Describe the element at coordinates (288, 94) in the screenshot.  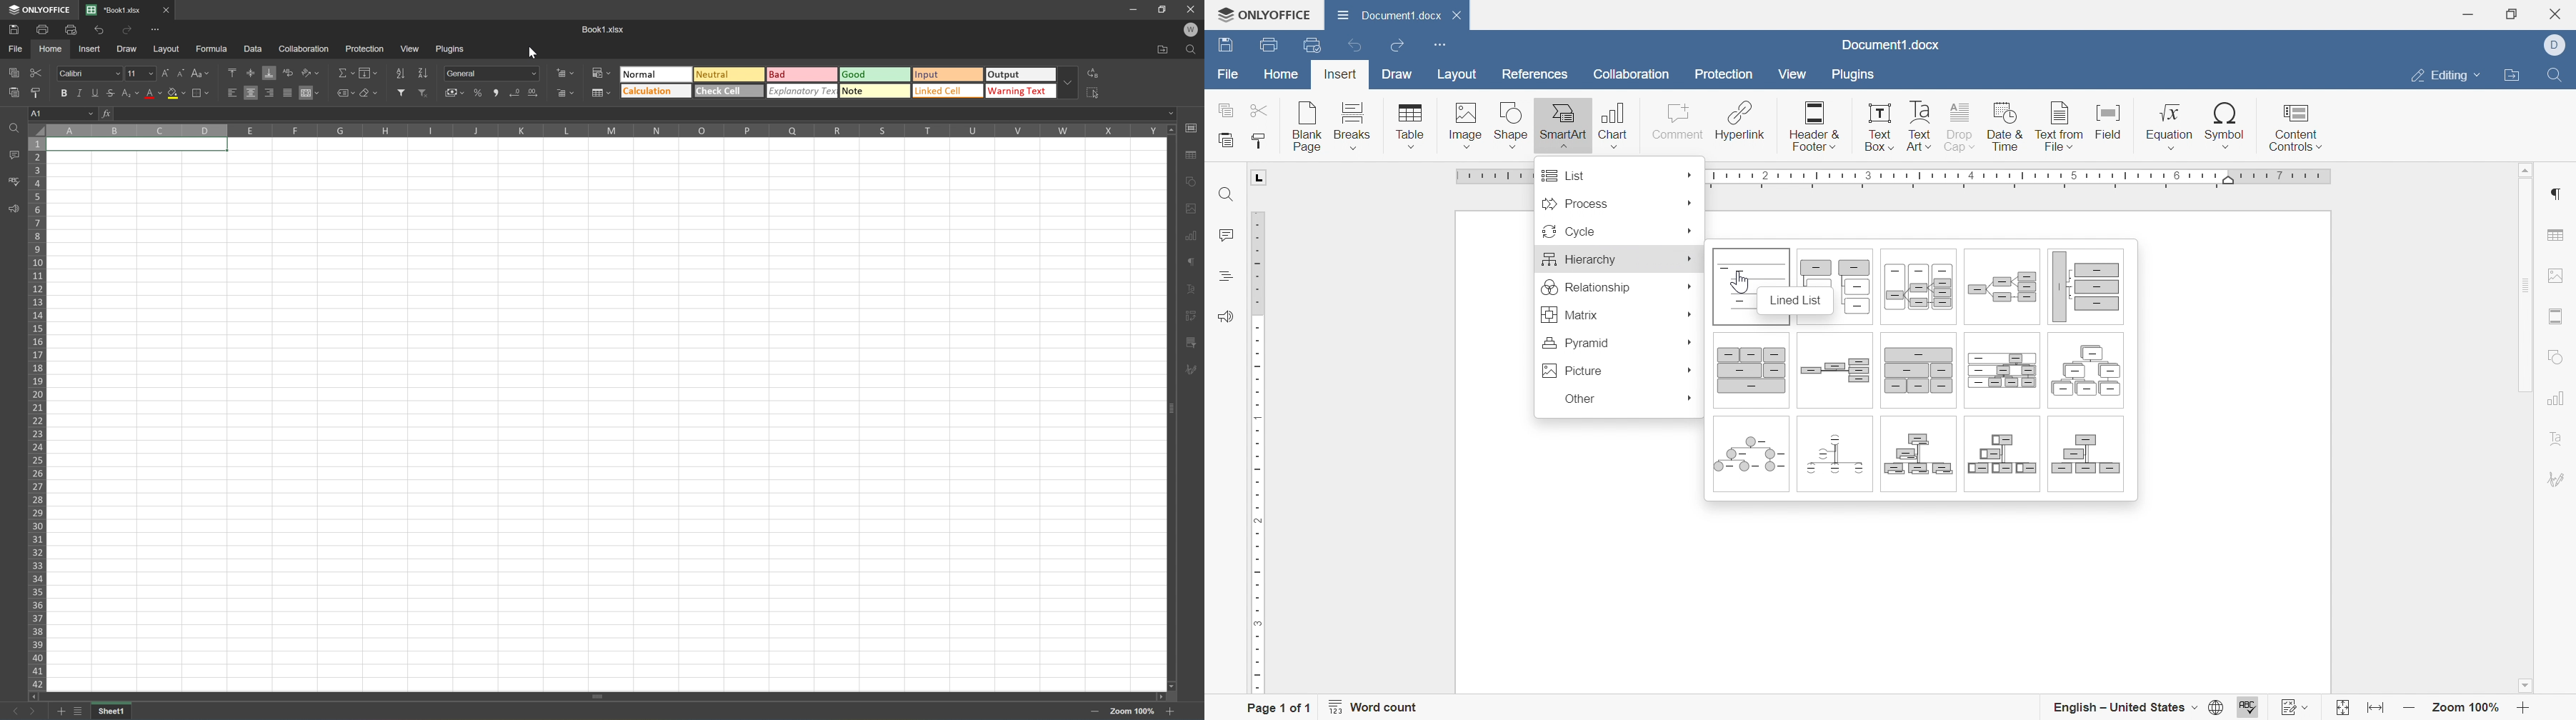
I see `Justified` at that location.